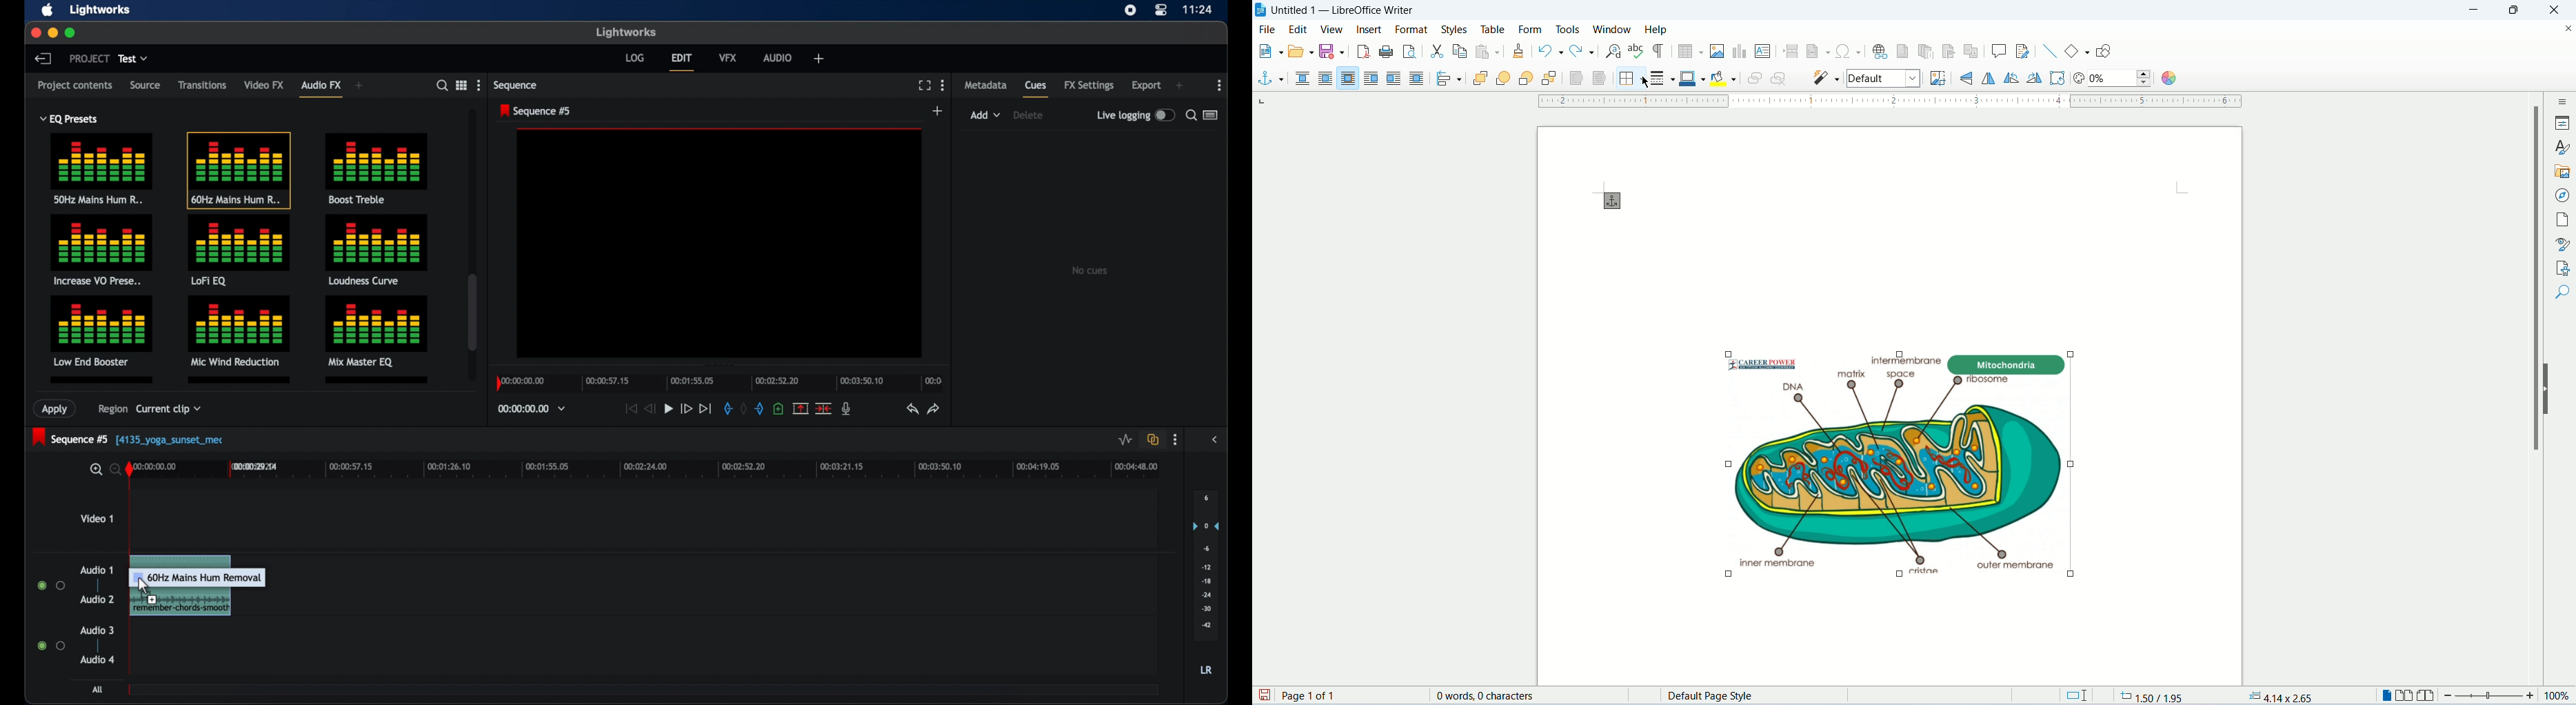  I want to click on mic wind reduction, so click(238, 331).